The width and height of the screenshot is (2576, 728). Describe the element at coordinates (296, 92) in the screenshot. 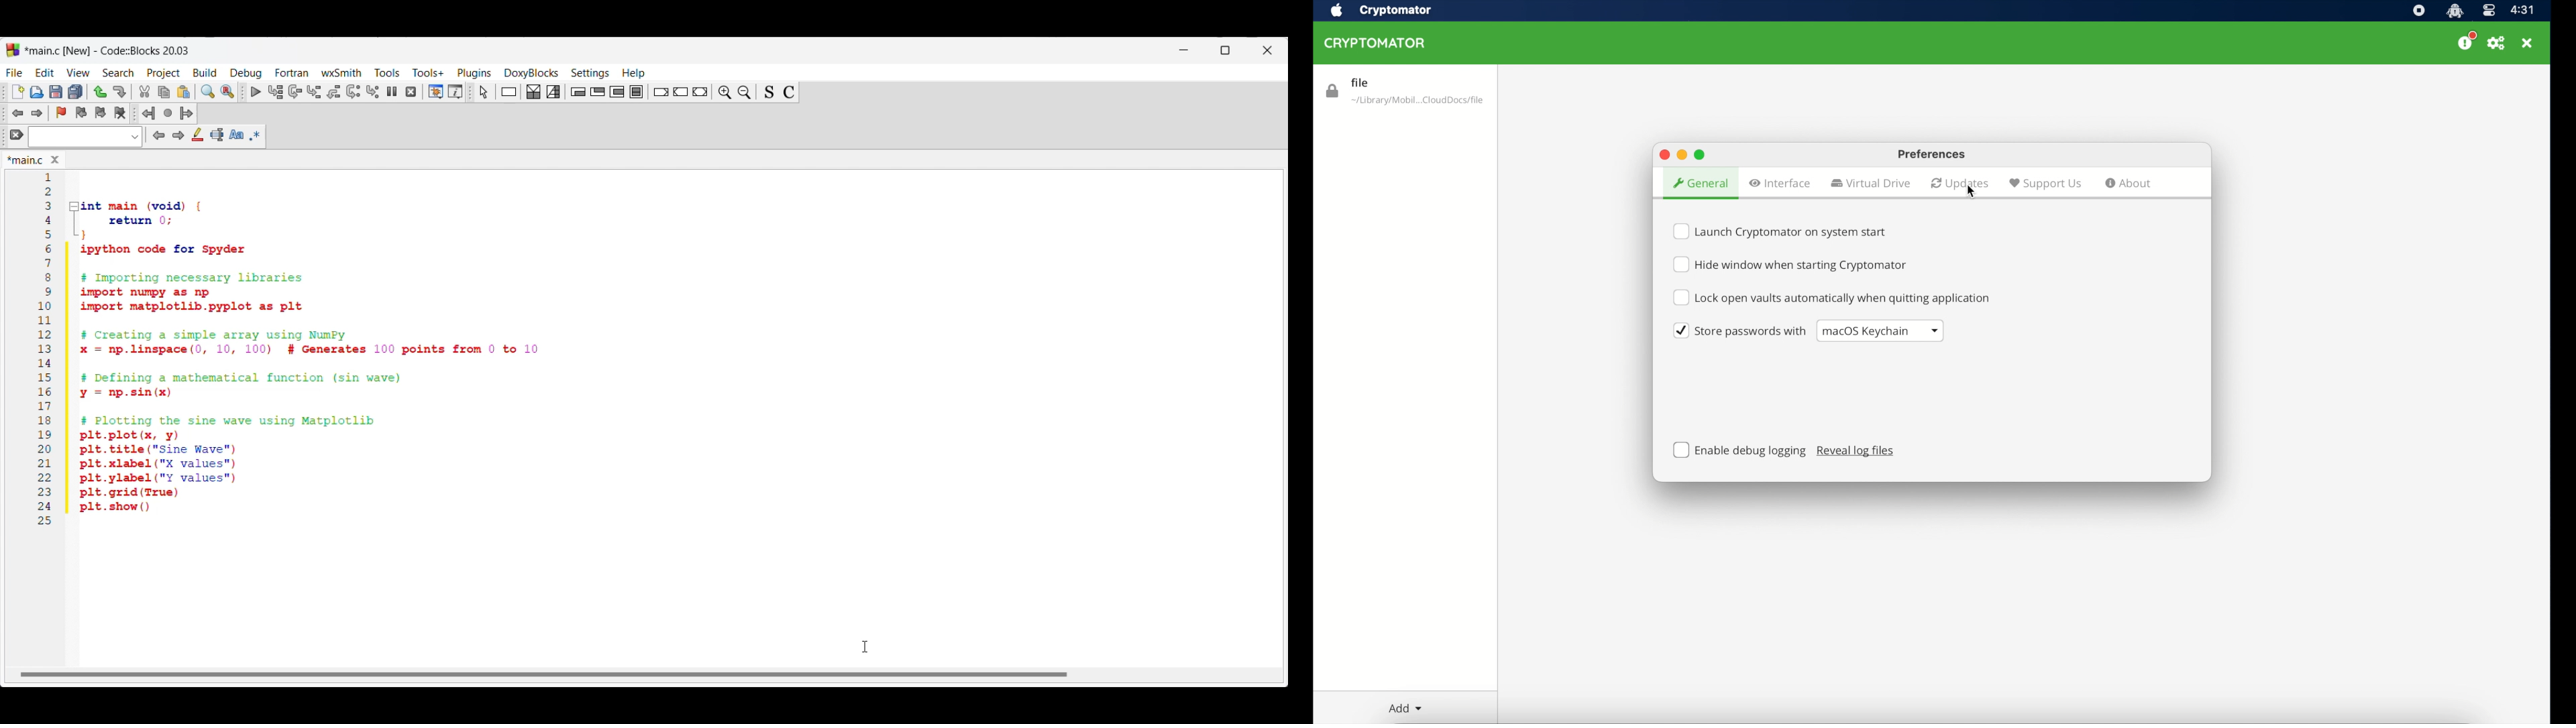

I see `Next line` at that location.